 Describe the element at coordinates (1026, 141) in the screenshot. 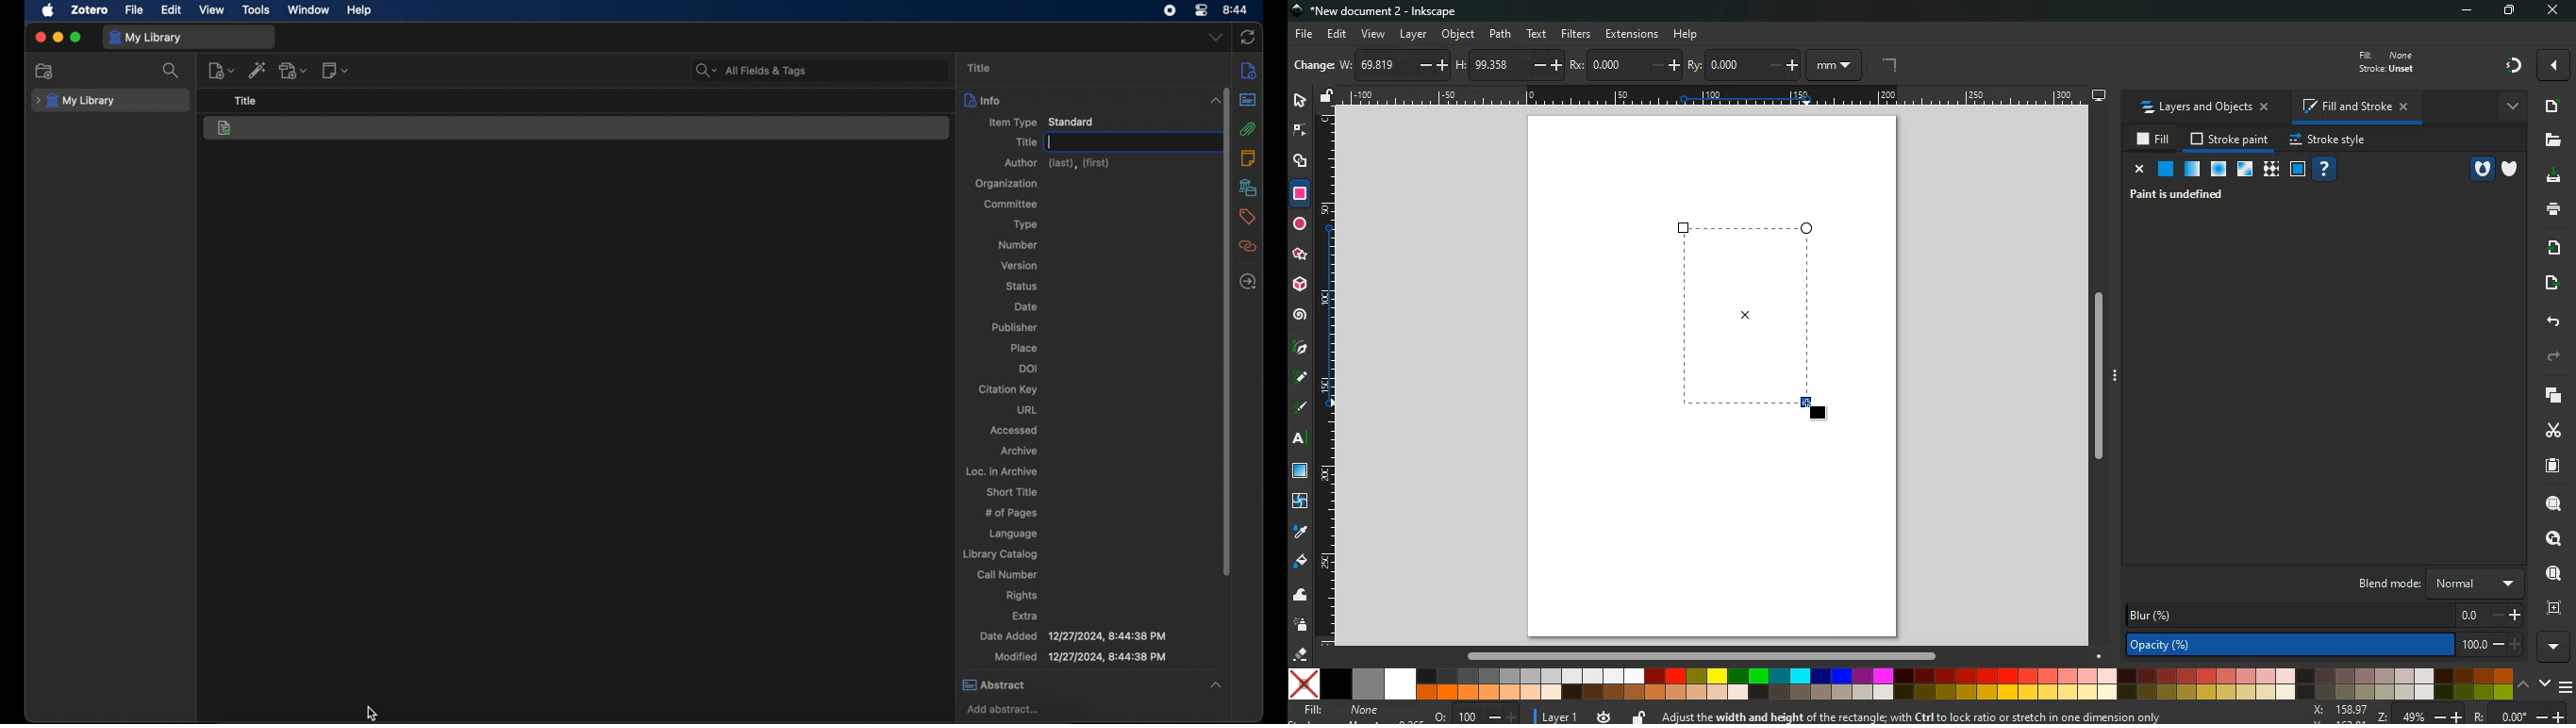

I see `title` at that location.